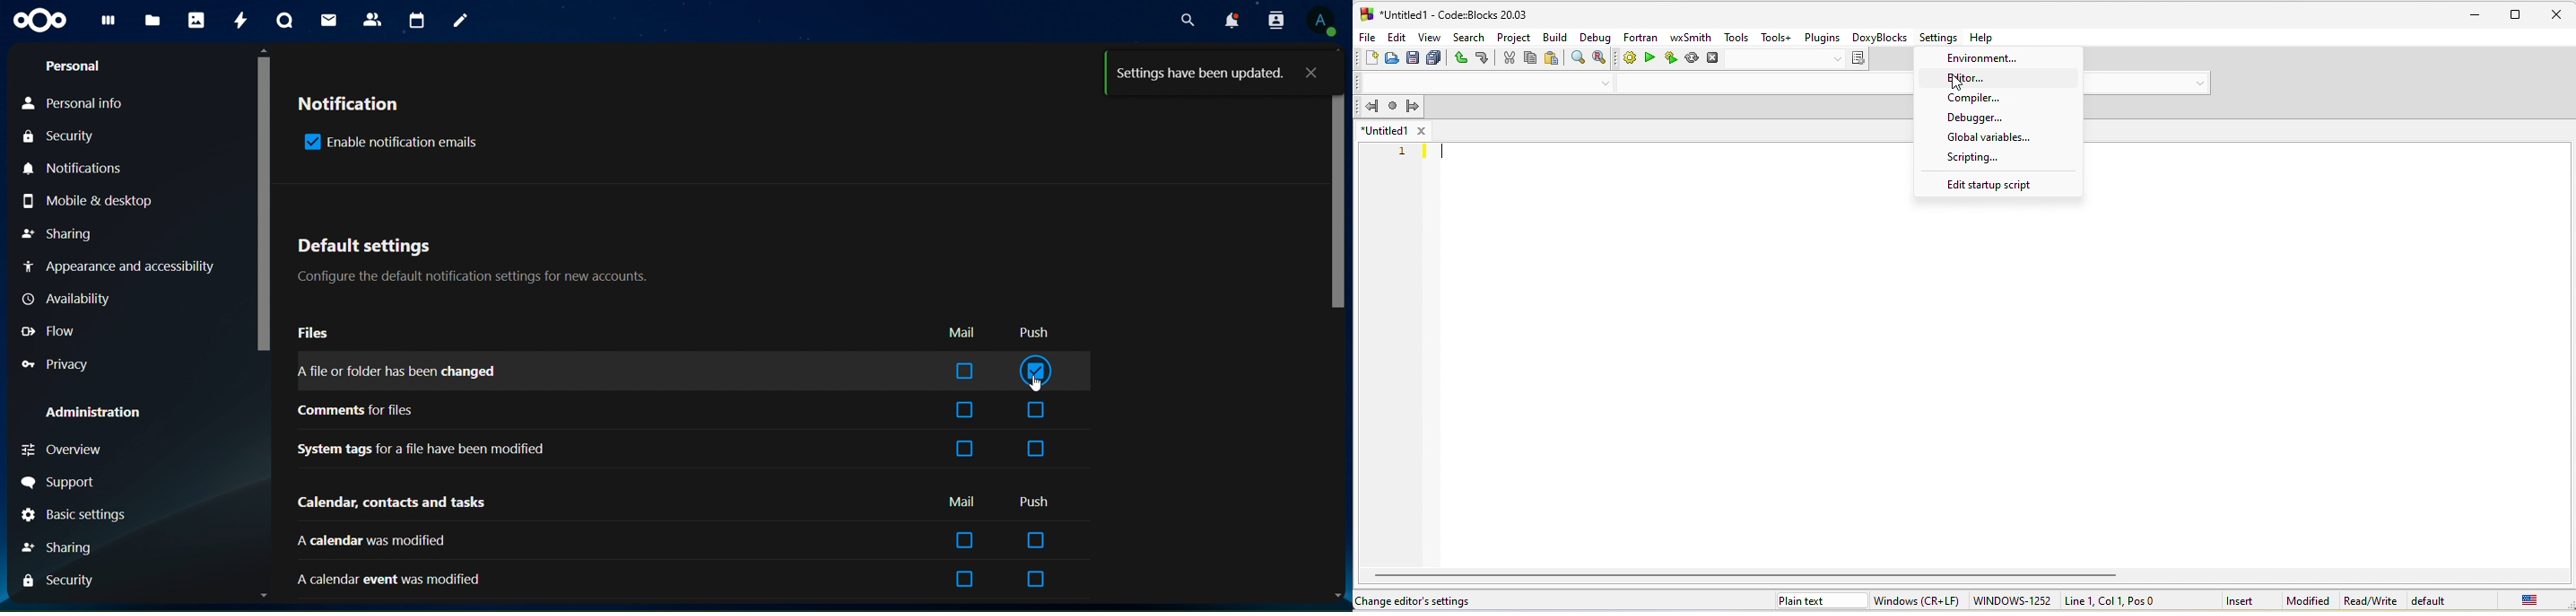 The width and height of the screenshot is (2576, 616). Describe the element at coordinates (265, 205) in the screenshot. I see `scrollbar` at that location.